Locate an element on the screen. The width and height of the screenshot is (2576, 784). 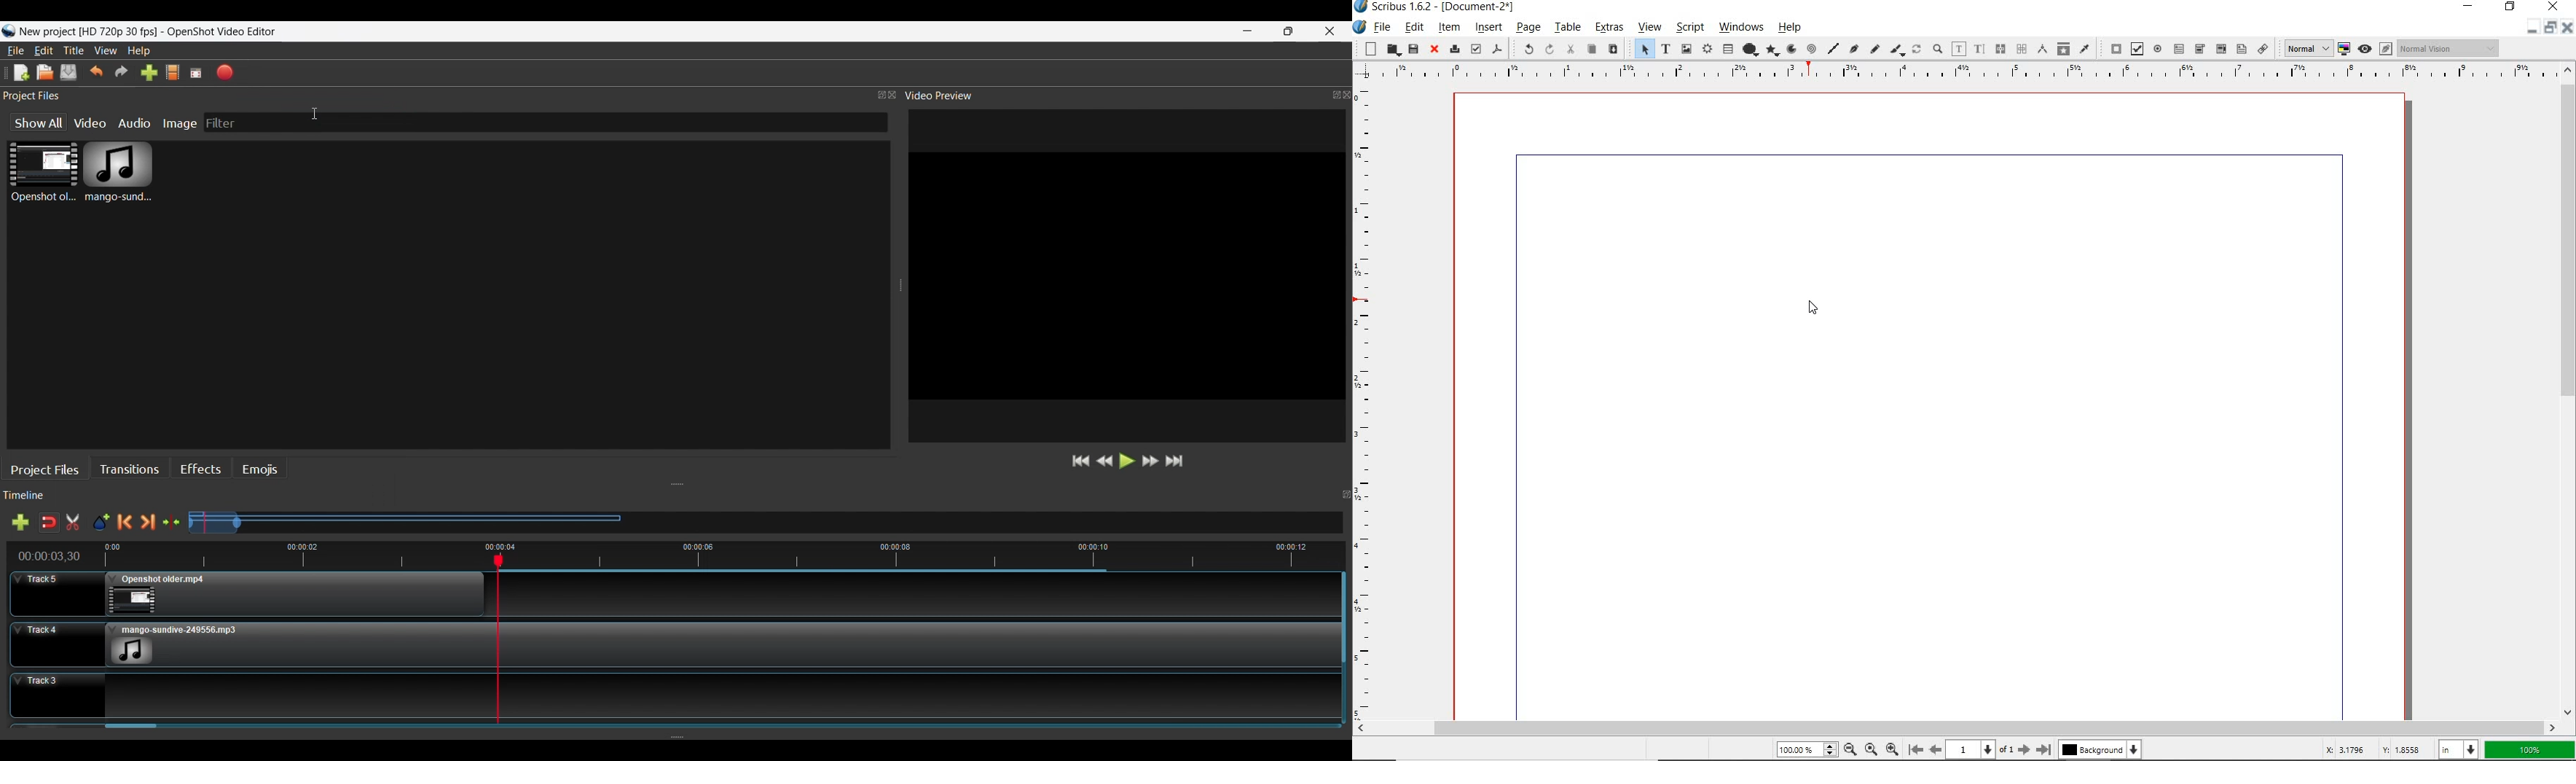
render frame is located at coordinates (1707, 47).